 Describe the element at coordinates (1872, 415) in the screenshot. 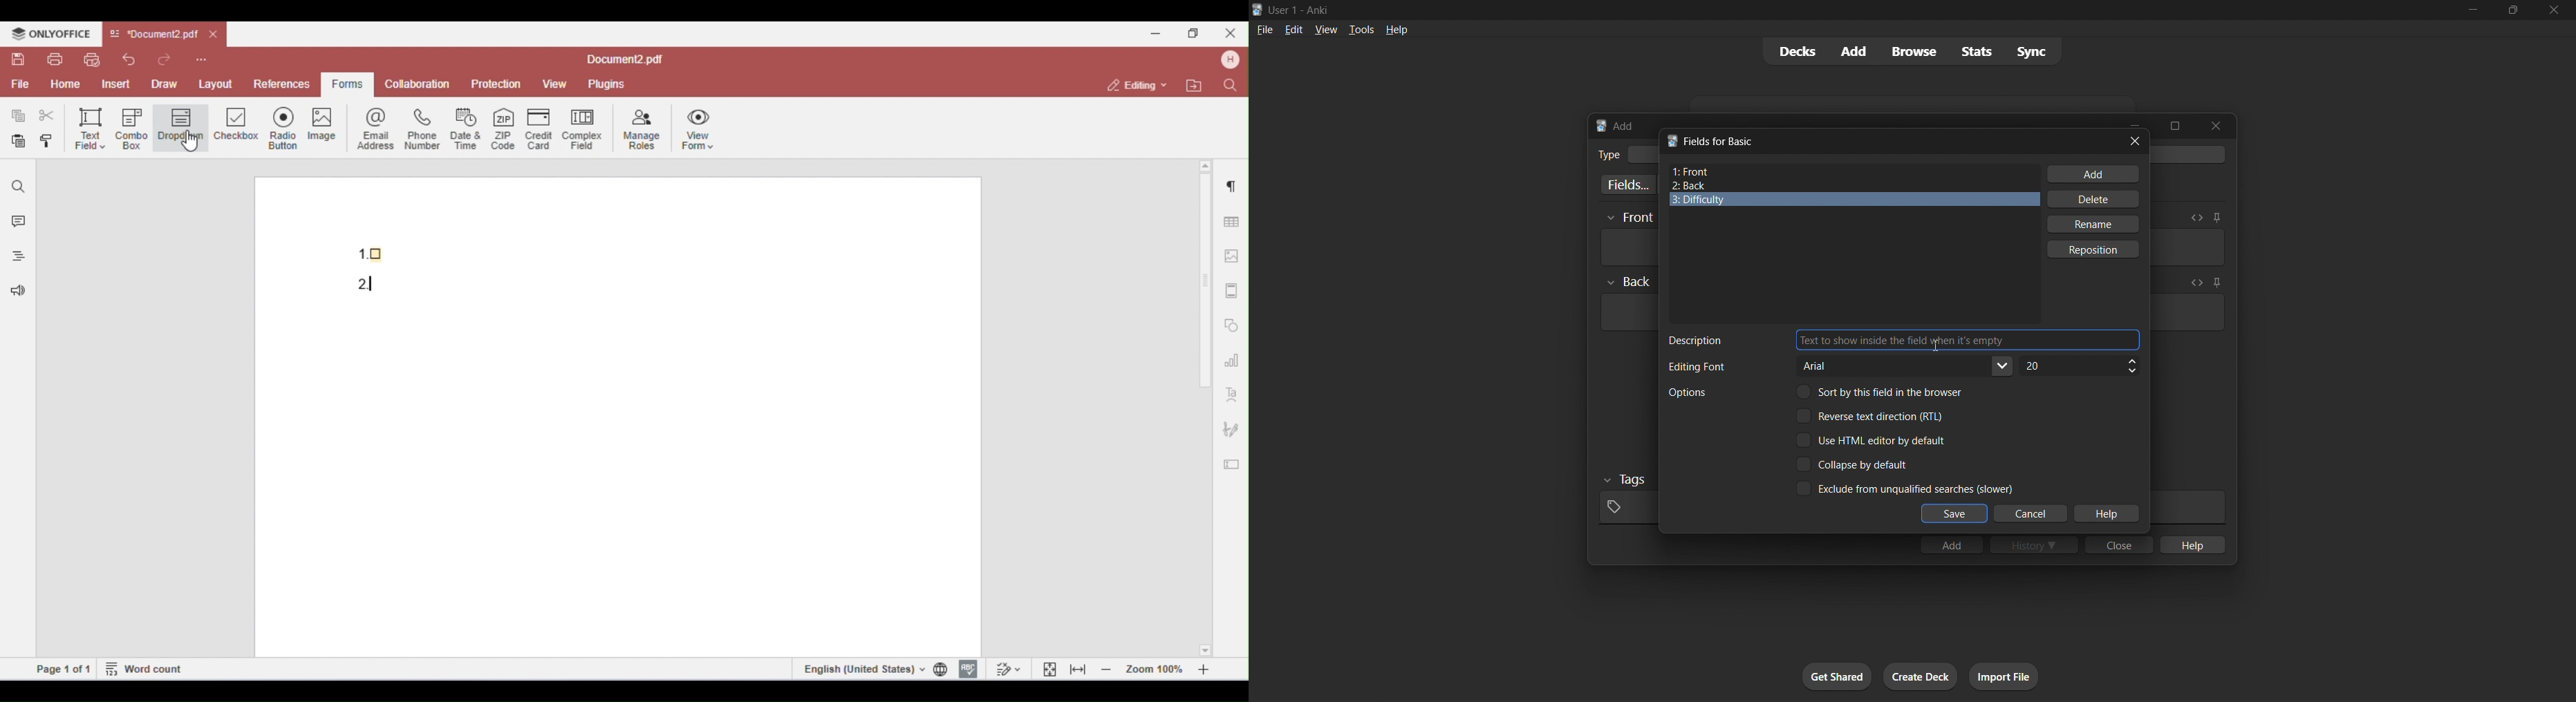

I see `Toggle` at that location.